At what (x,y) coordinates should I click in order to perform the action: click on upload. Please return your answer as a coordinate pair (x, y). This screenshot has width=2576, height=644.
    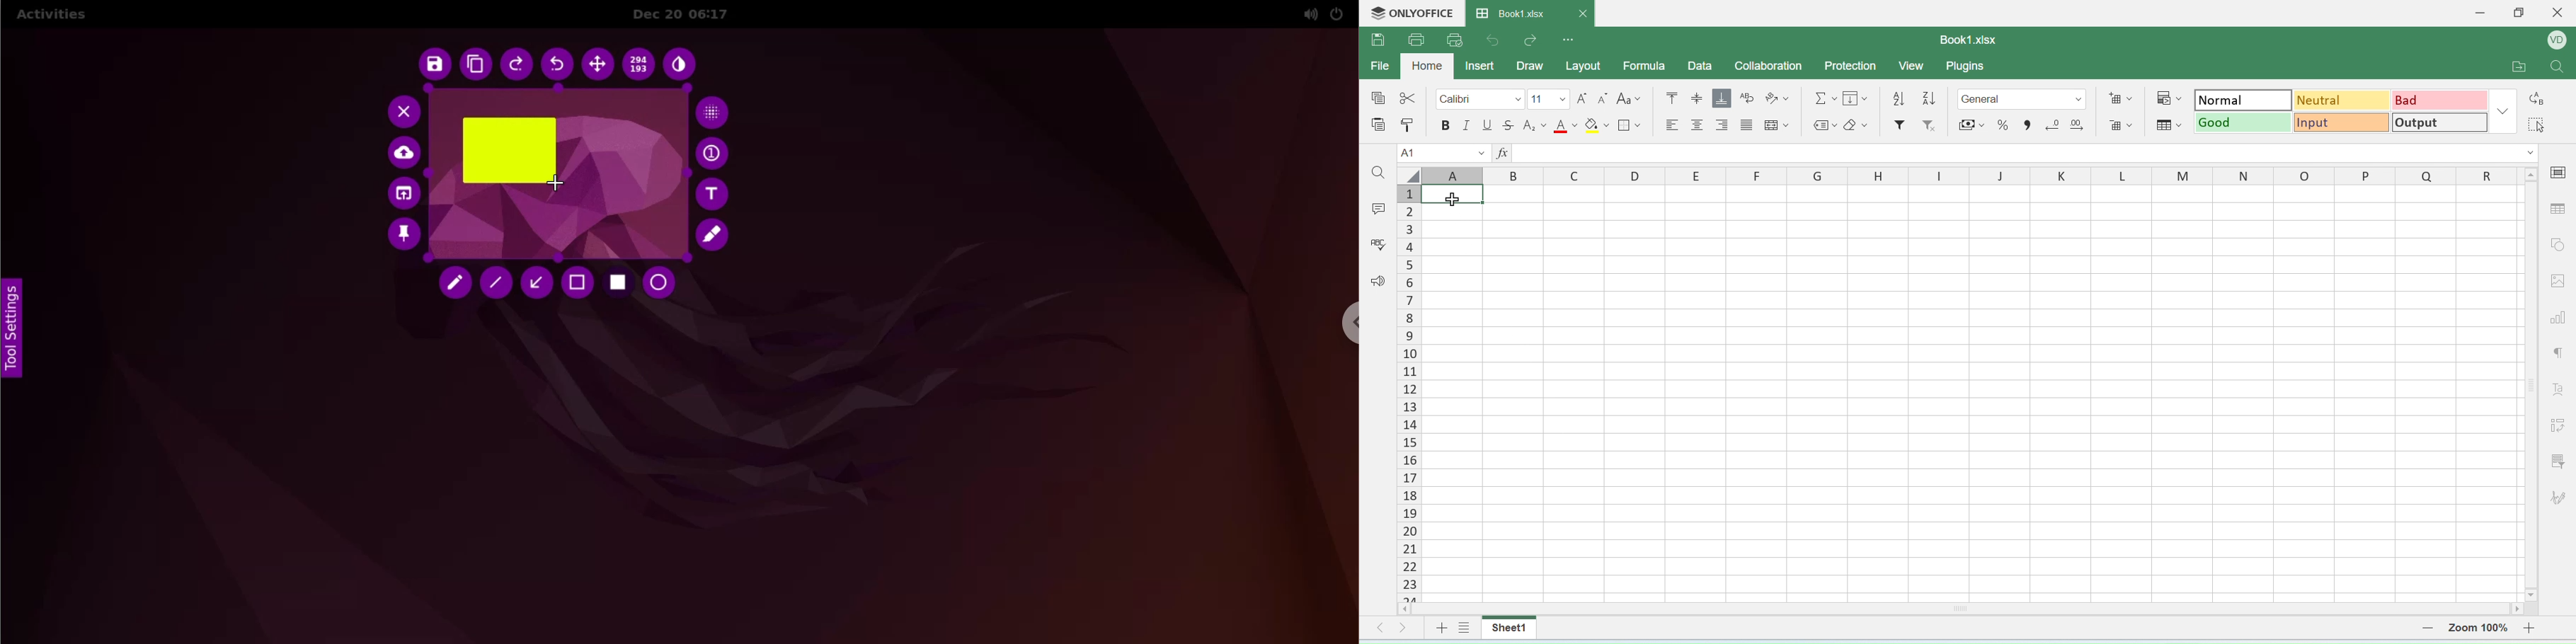
    Looking at the image, I should click on (406, 154).